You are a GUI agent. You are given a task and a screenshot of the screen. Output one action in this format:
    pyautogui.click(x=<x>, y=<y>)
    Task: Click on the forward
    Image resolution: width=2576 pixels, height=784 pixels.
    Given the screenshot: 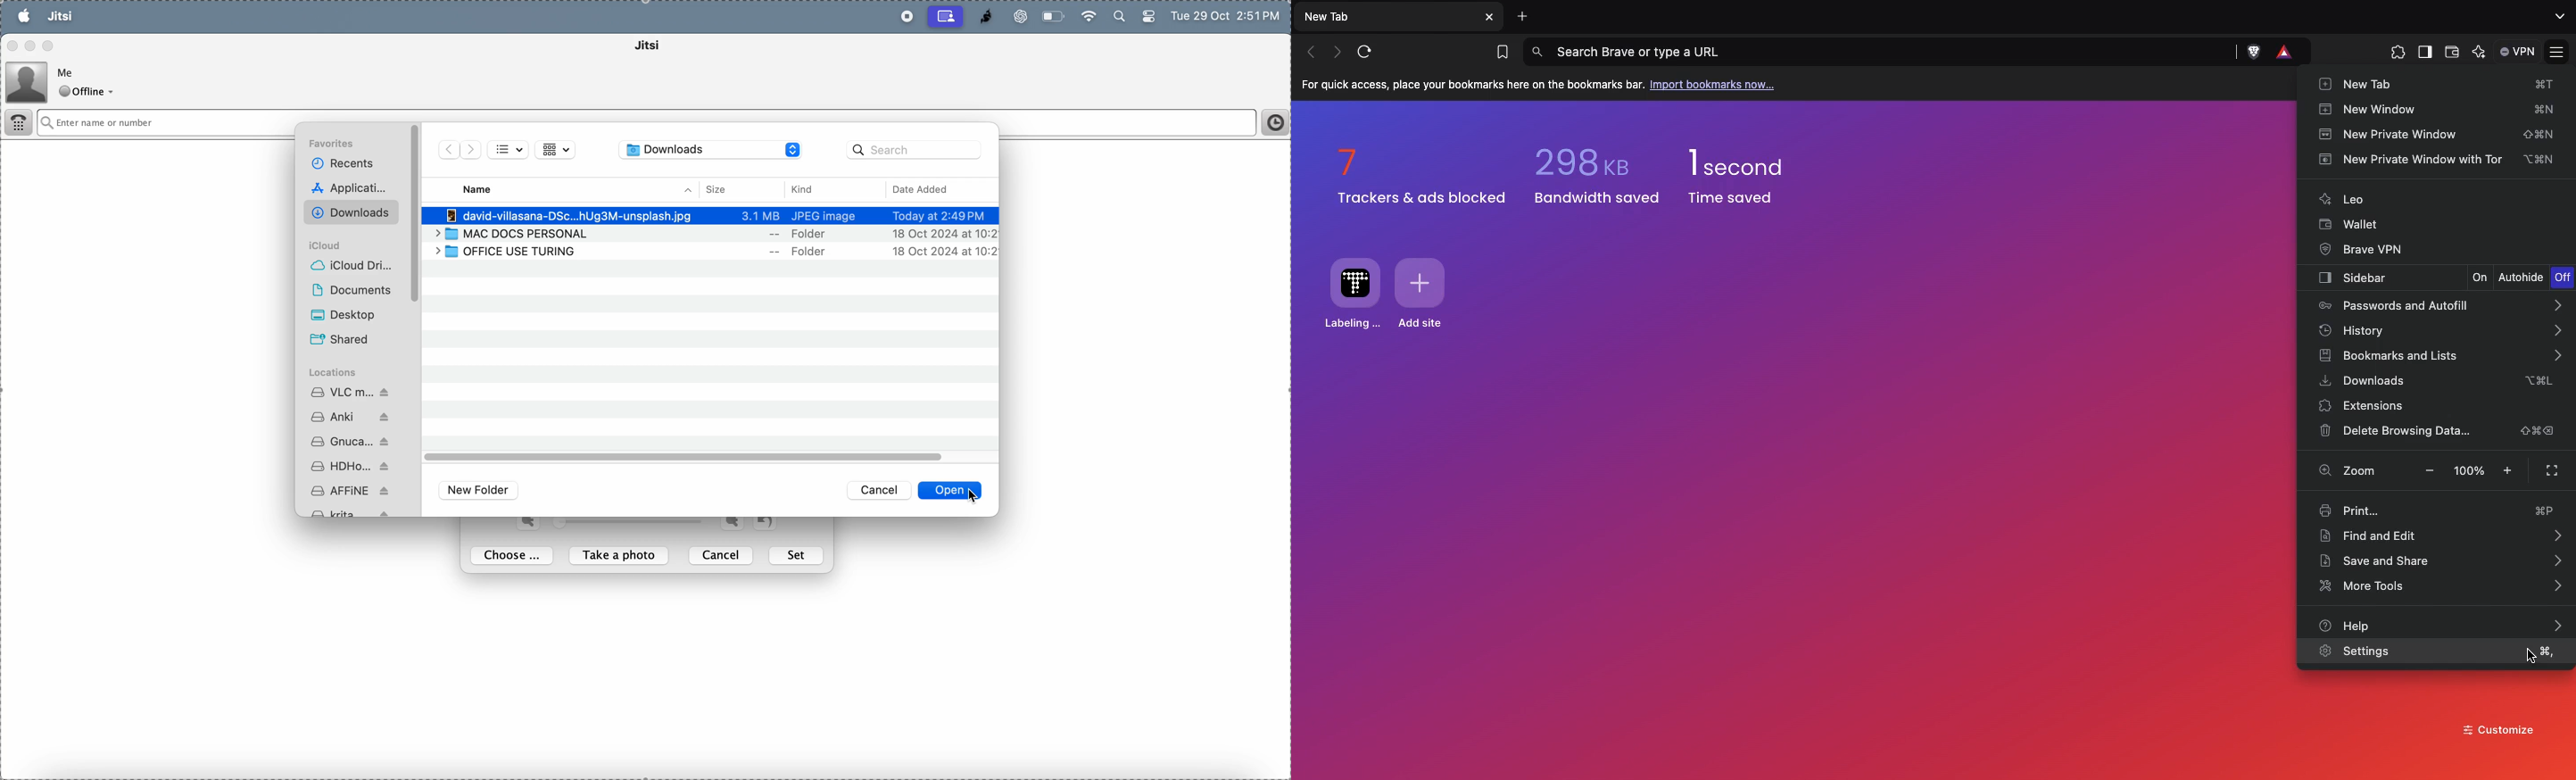 What is the action you would take?
    pyautogui.click(x=448, y=149)
    